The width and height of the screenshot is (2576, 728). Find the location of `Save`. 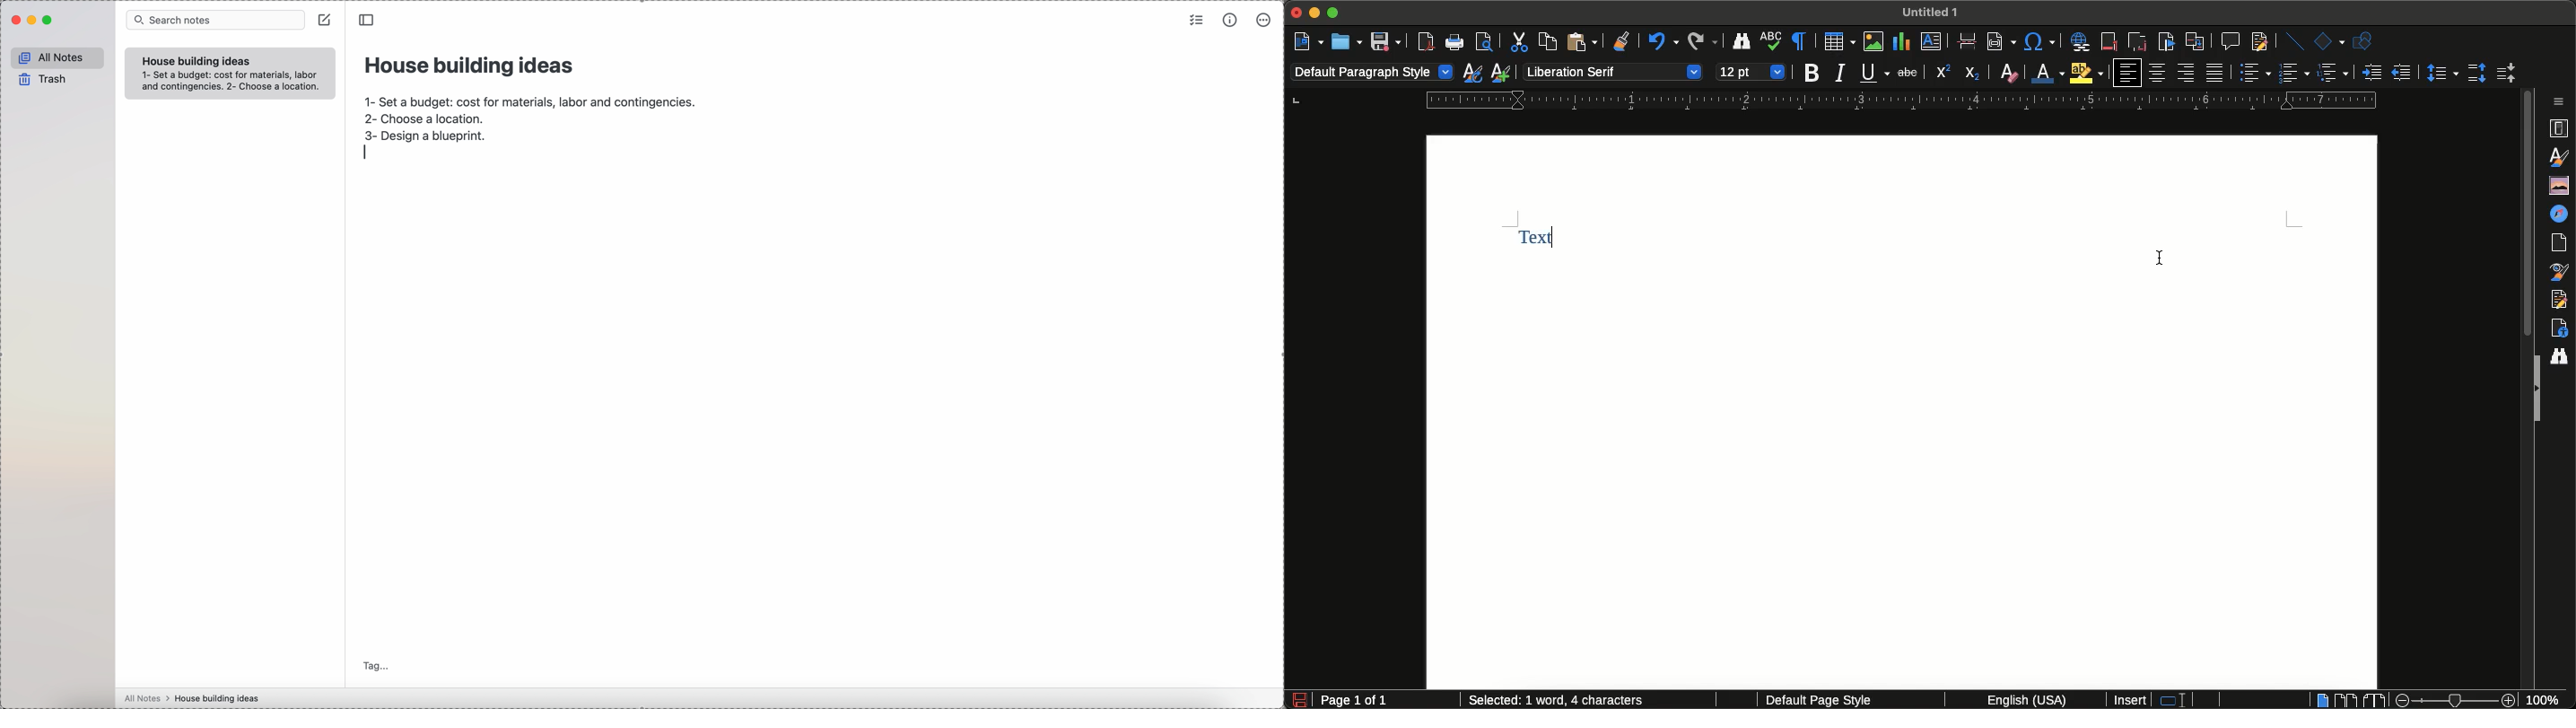

Save is located at coordinates (1299, 700).